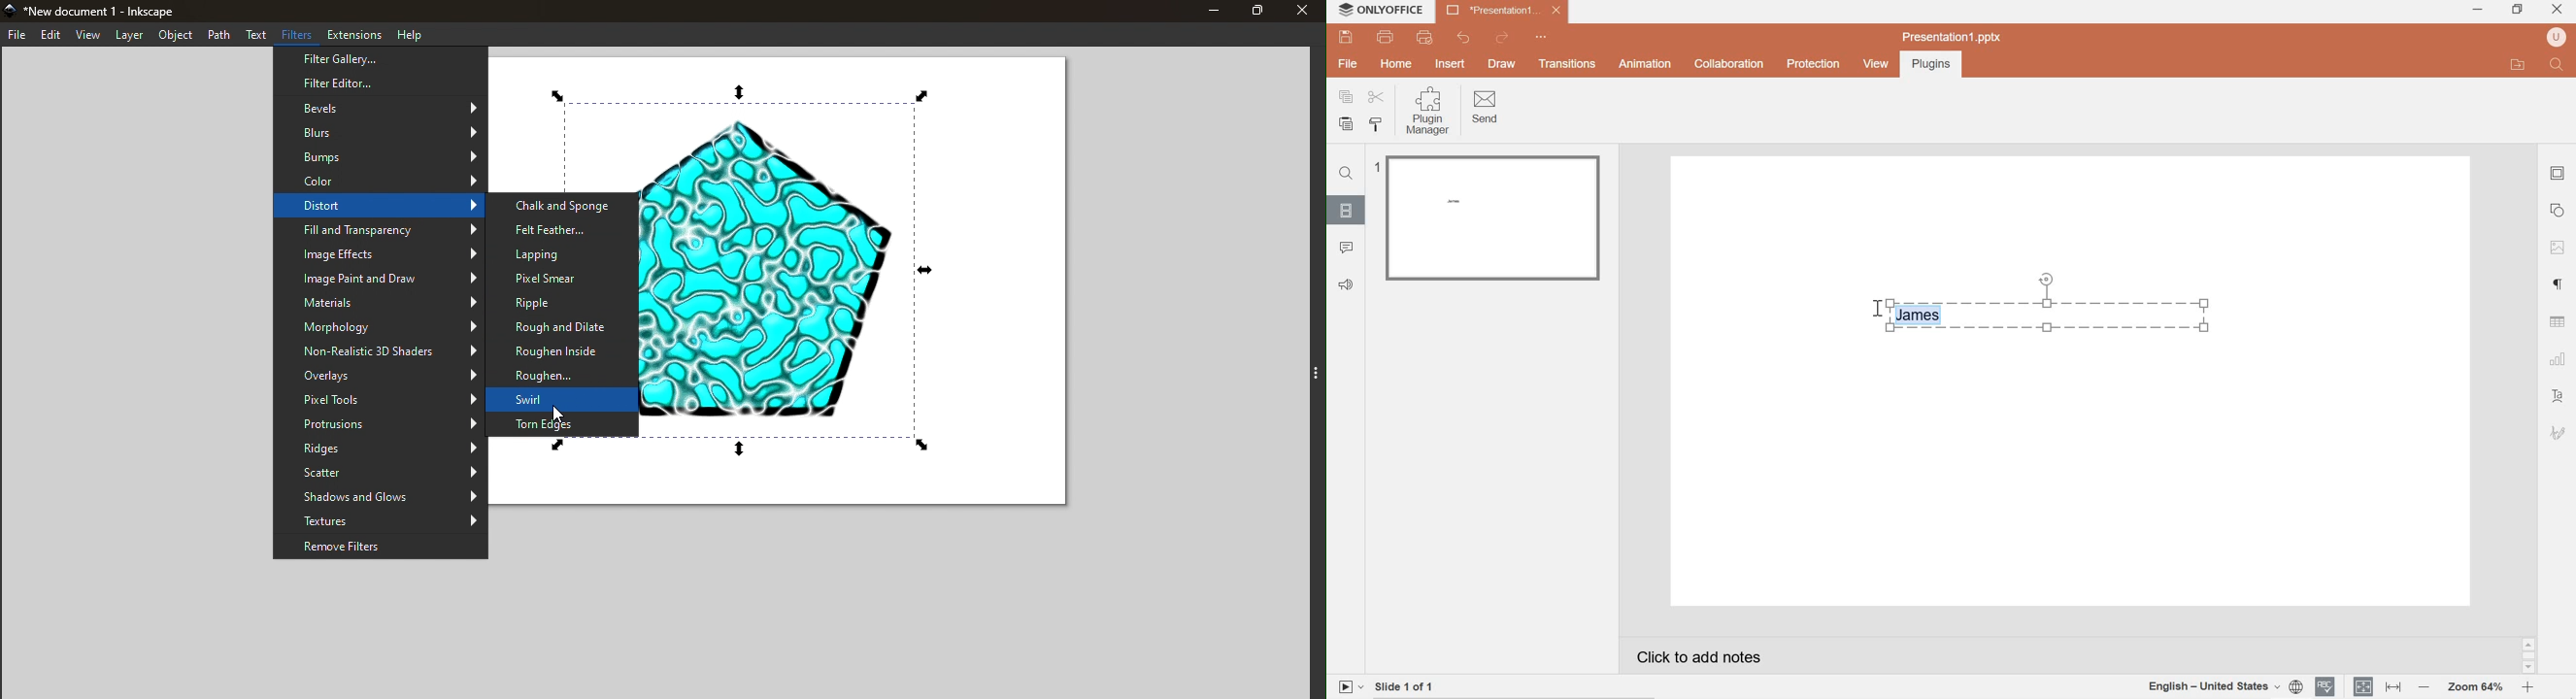 Image resolution: width=2576 pixels, height=700 pixels. Describe the element at coordinates (2557, 173) in the screenshot. I see `slide settings` at that location.